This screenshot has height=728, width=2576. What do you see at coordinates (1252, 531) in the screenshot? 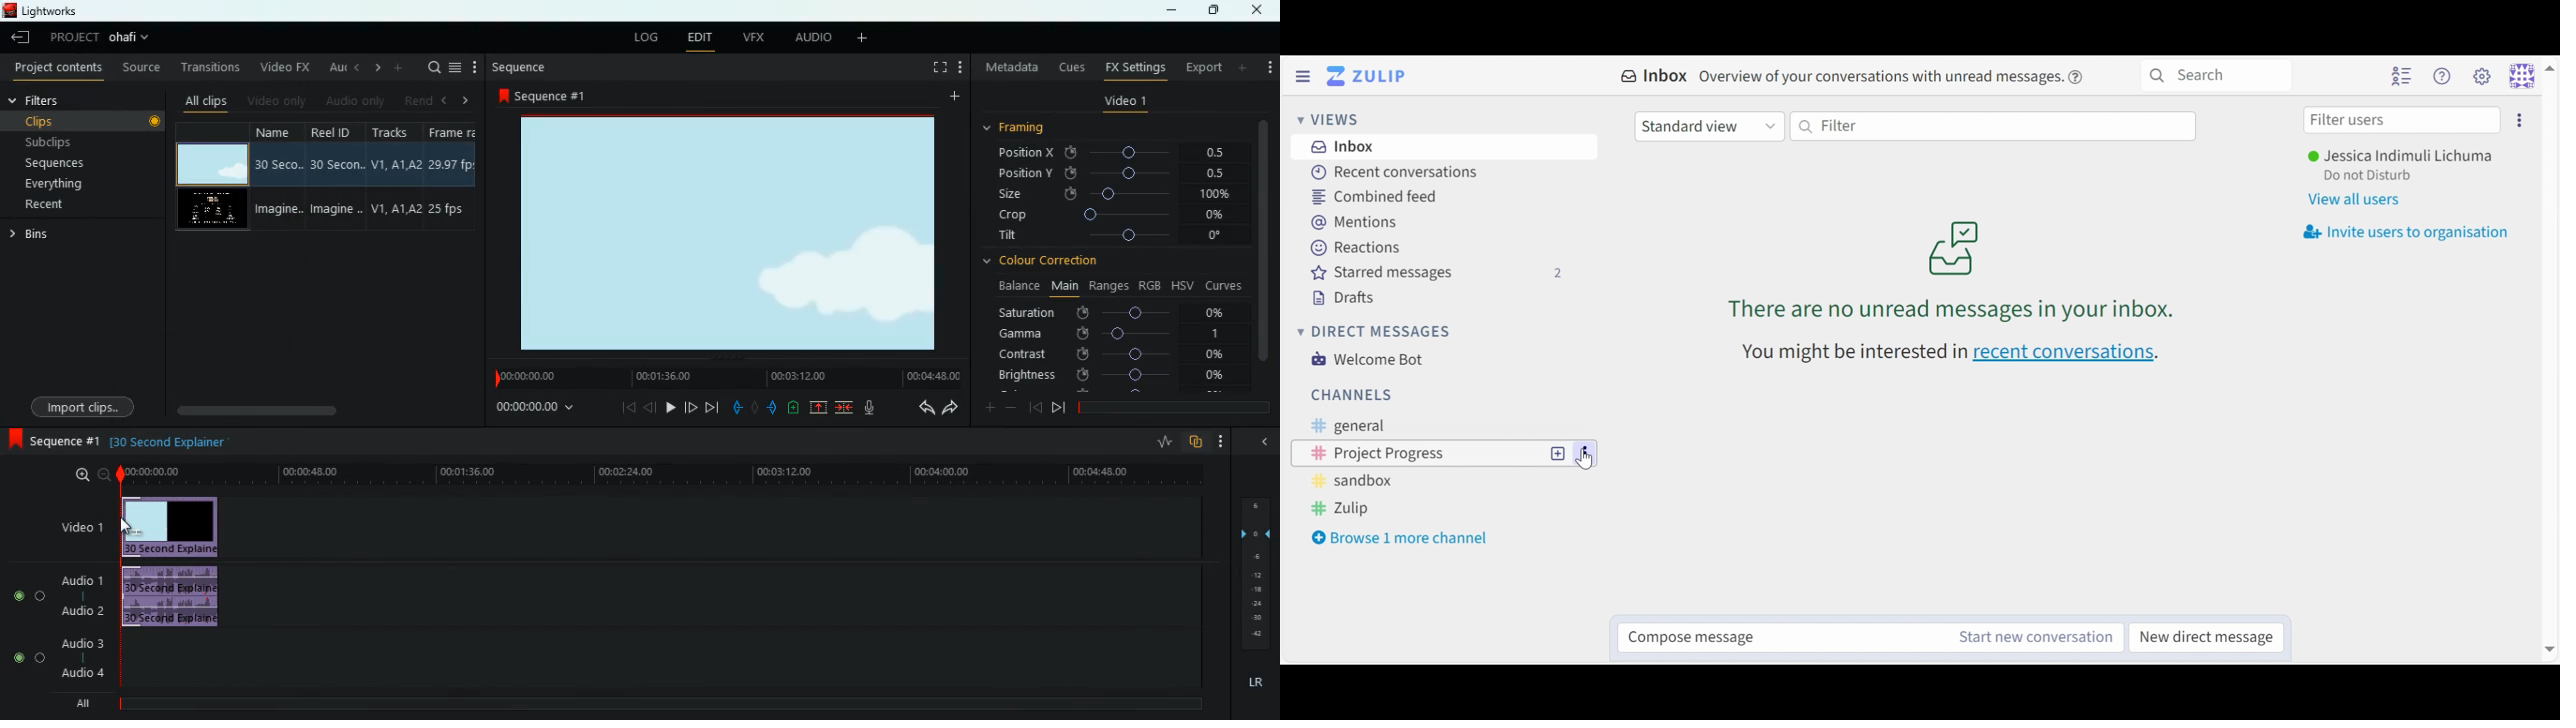
I see `0 (layer)` at bounding box center [1252, 531].